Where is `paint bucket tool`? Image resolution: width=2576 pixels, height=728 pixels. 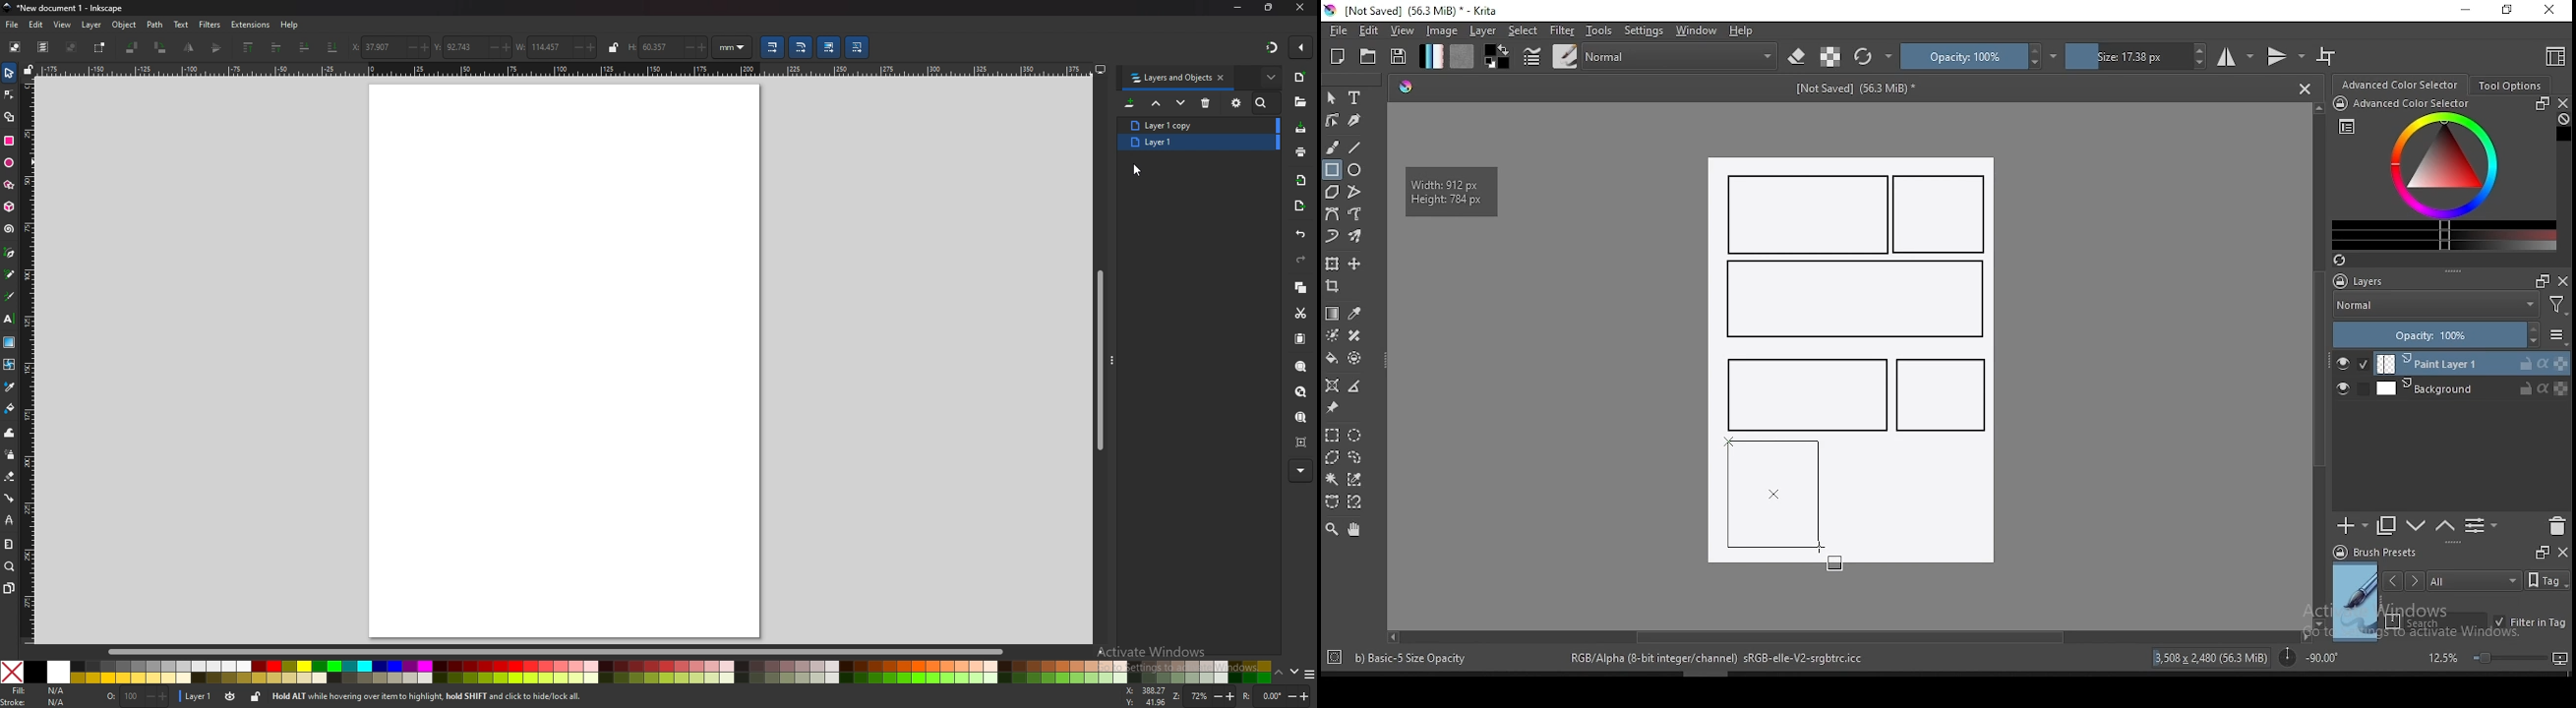 paint bucket tool is located at coordinates (1332, 358).